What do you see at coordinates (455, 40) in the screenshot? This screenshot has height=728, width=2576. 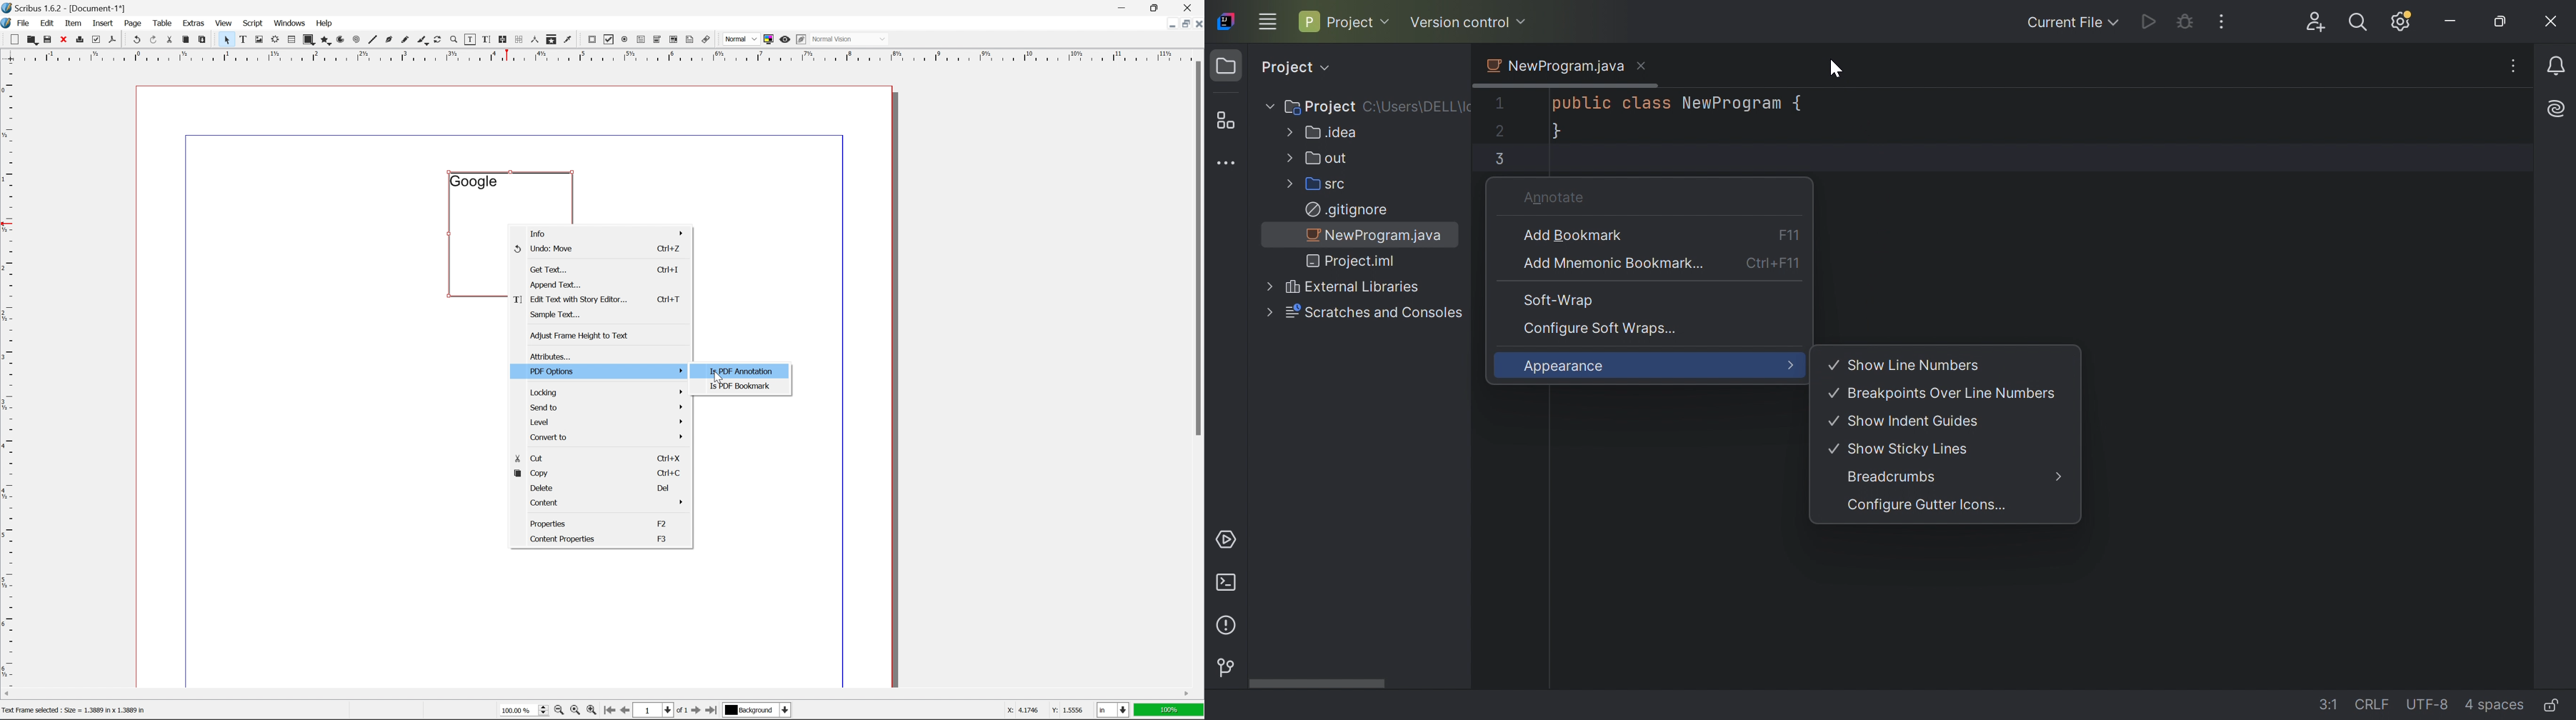 I see `zoom in or zoom out` at bounding box center [455, 40].